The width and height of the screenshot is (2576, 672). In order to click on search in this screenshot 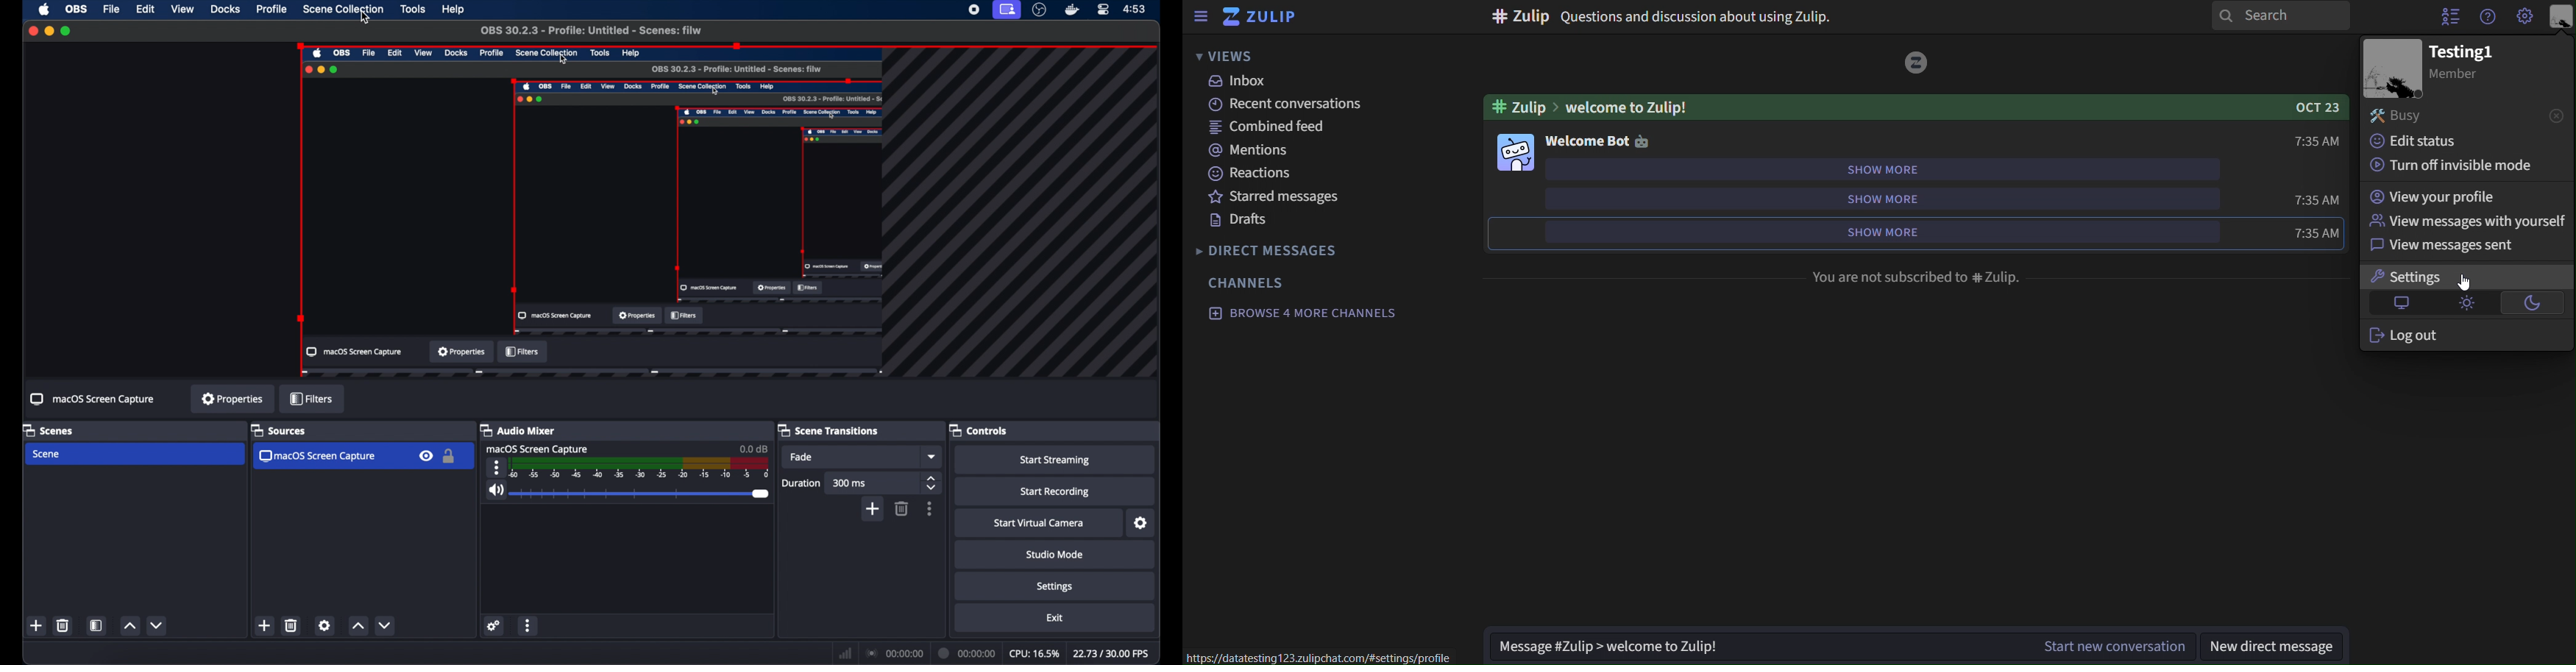, I will do `click(2274, 17)`.